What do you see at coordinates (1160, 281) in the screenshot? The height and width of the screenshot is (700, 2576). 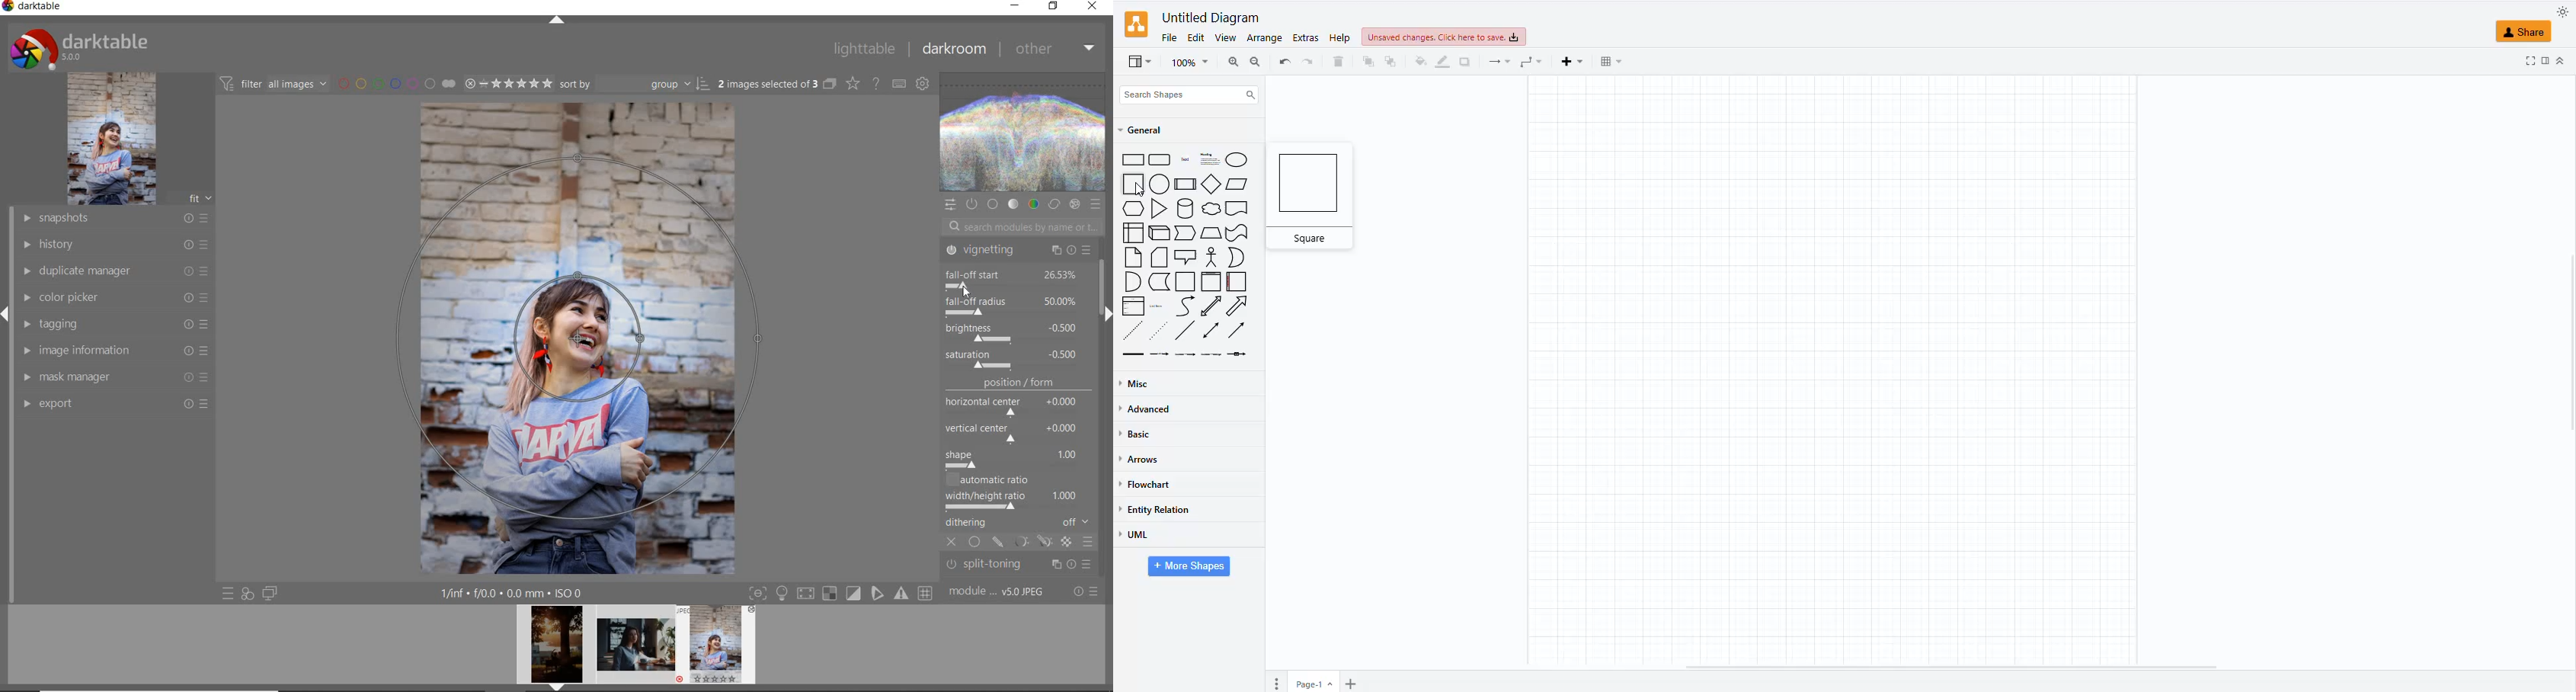 I see `data storage` at bounding box center [1160, 281].